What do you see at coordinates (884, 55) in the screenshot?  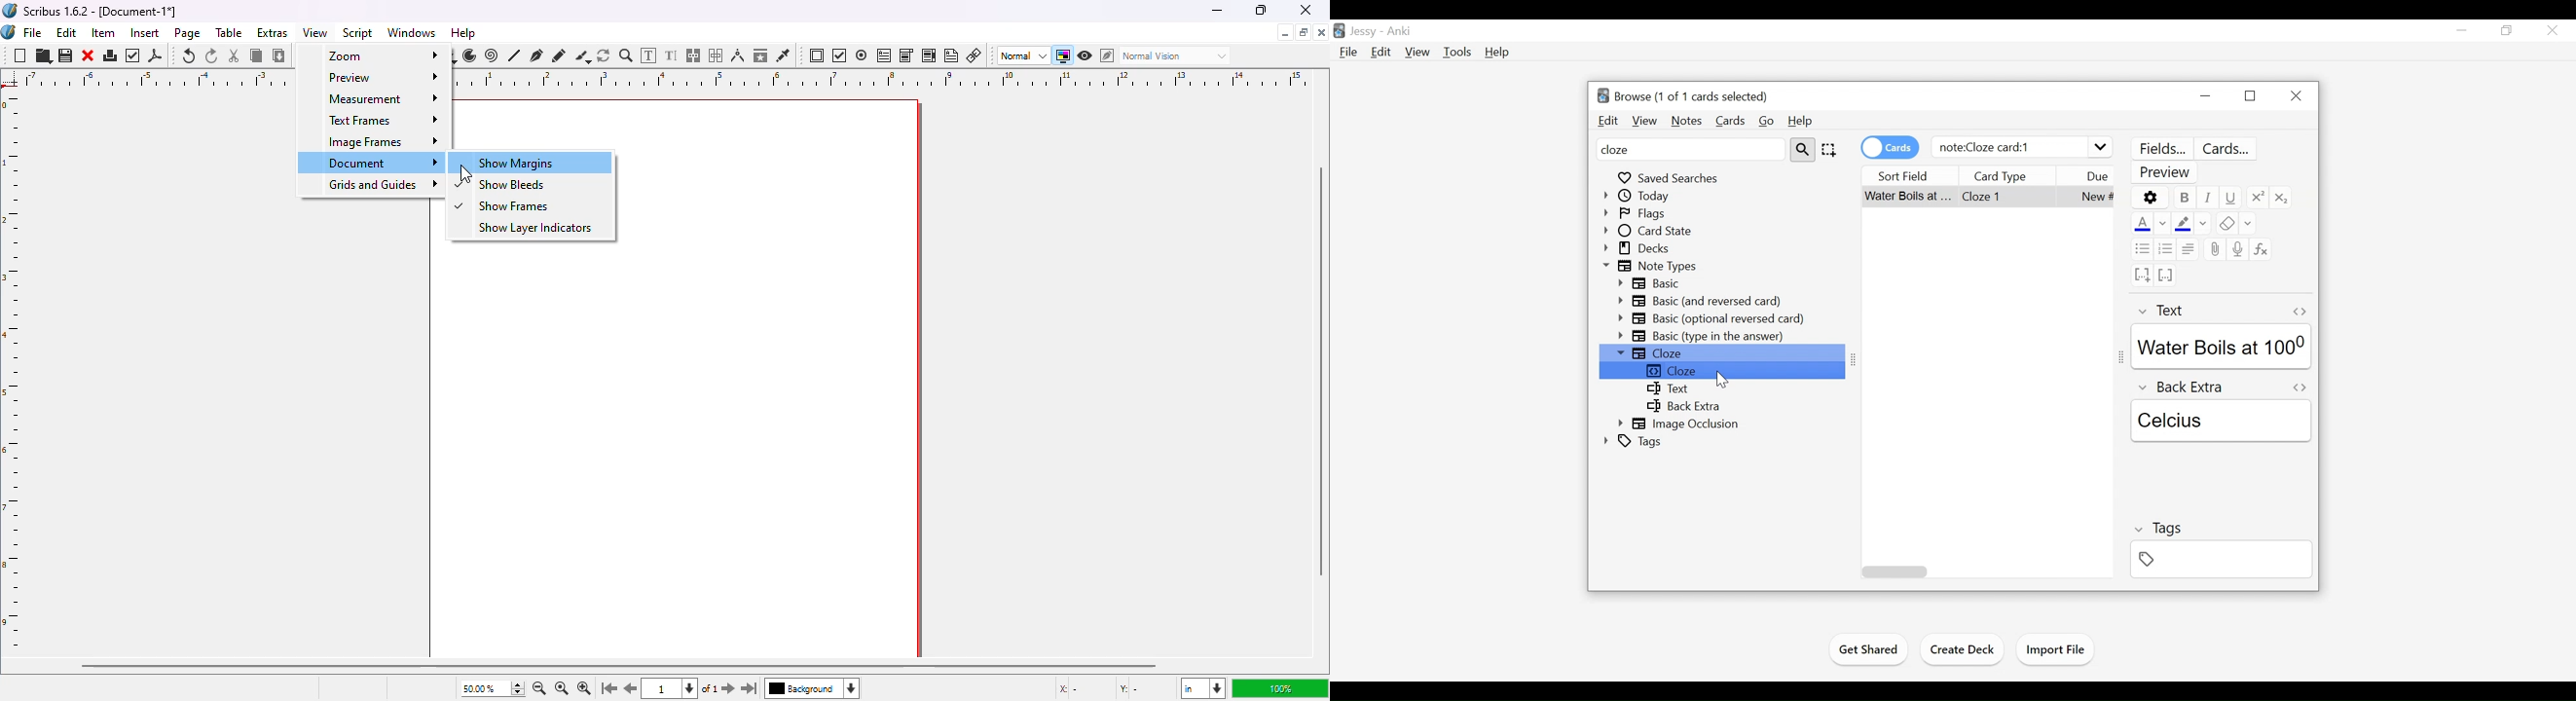 I see `PDF text field` at bounding box center [884, 55].